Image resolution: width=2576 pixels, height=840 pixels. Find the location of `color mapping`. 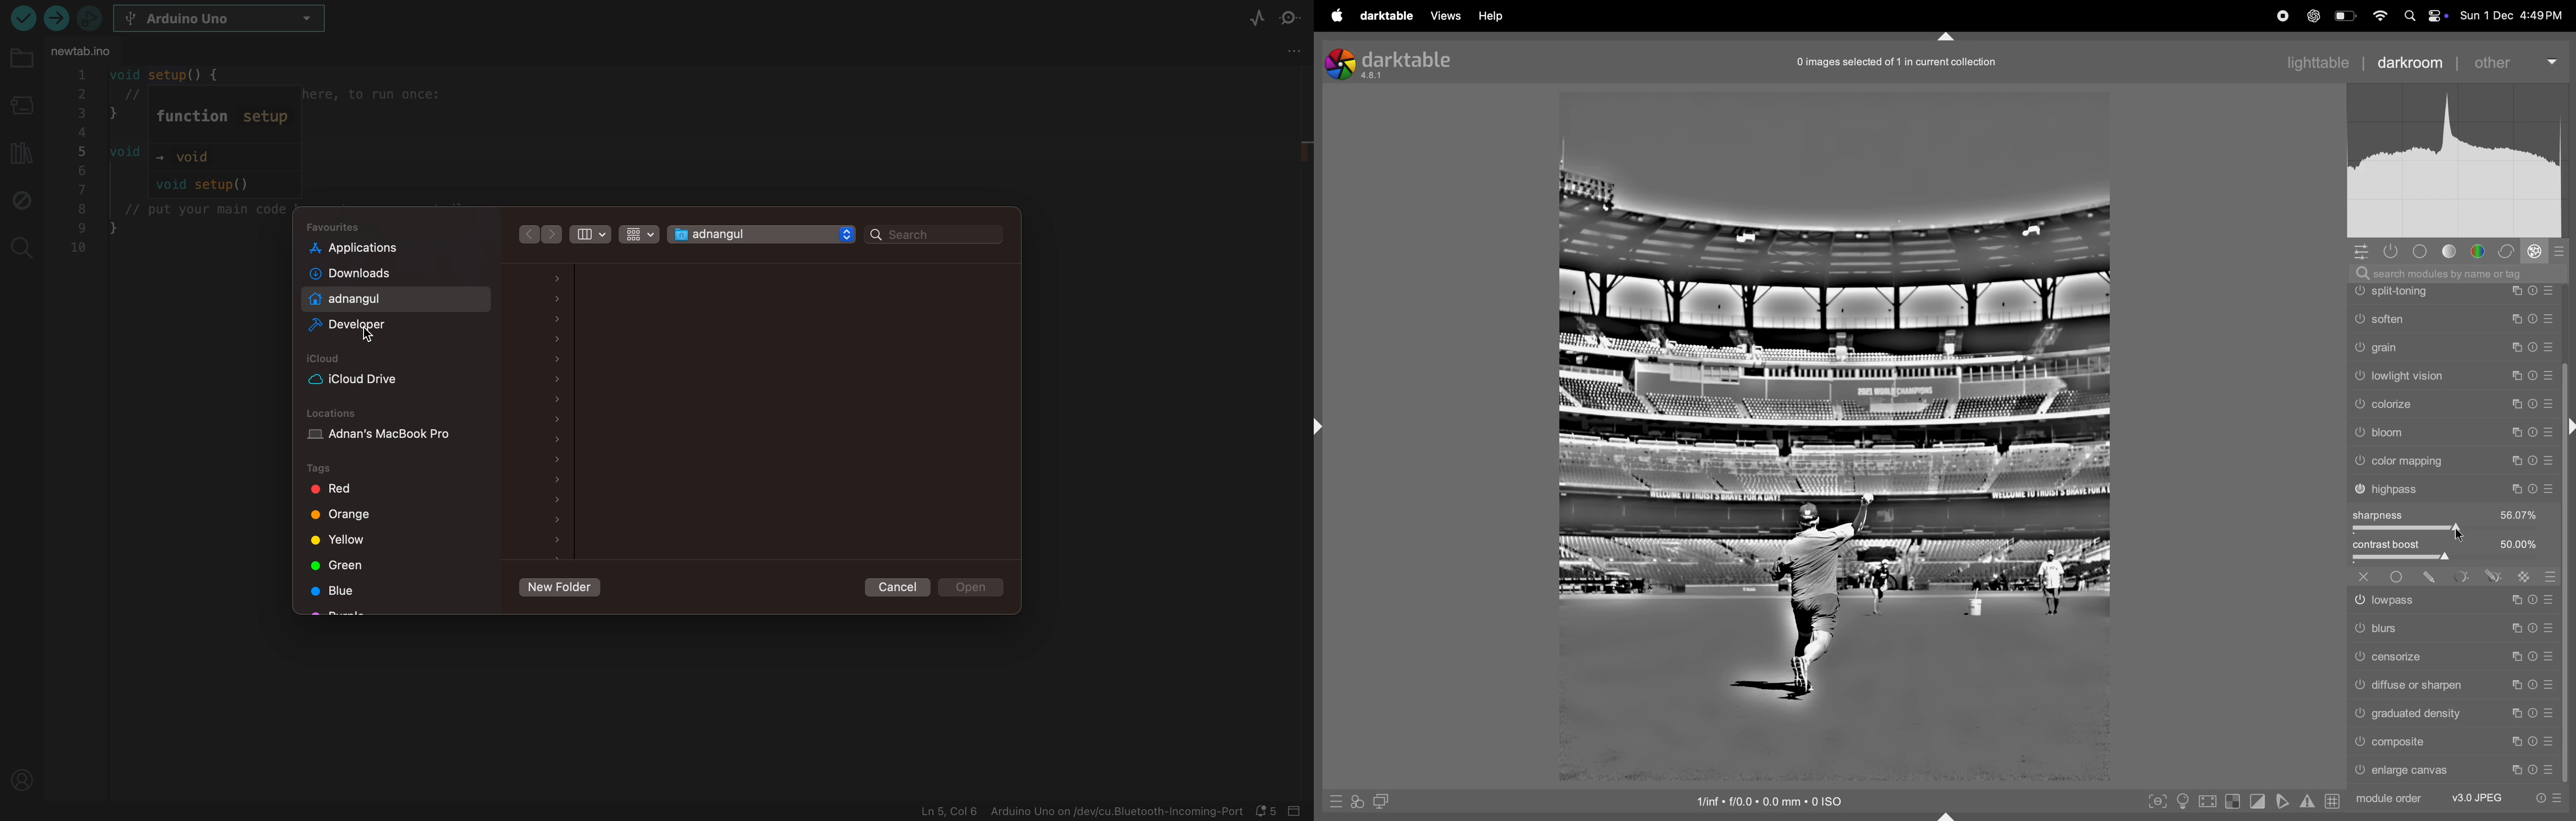

color mapping is located at coordinates (2456, 542).